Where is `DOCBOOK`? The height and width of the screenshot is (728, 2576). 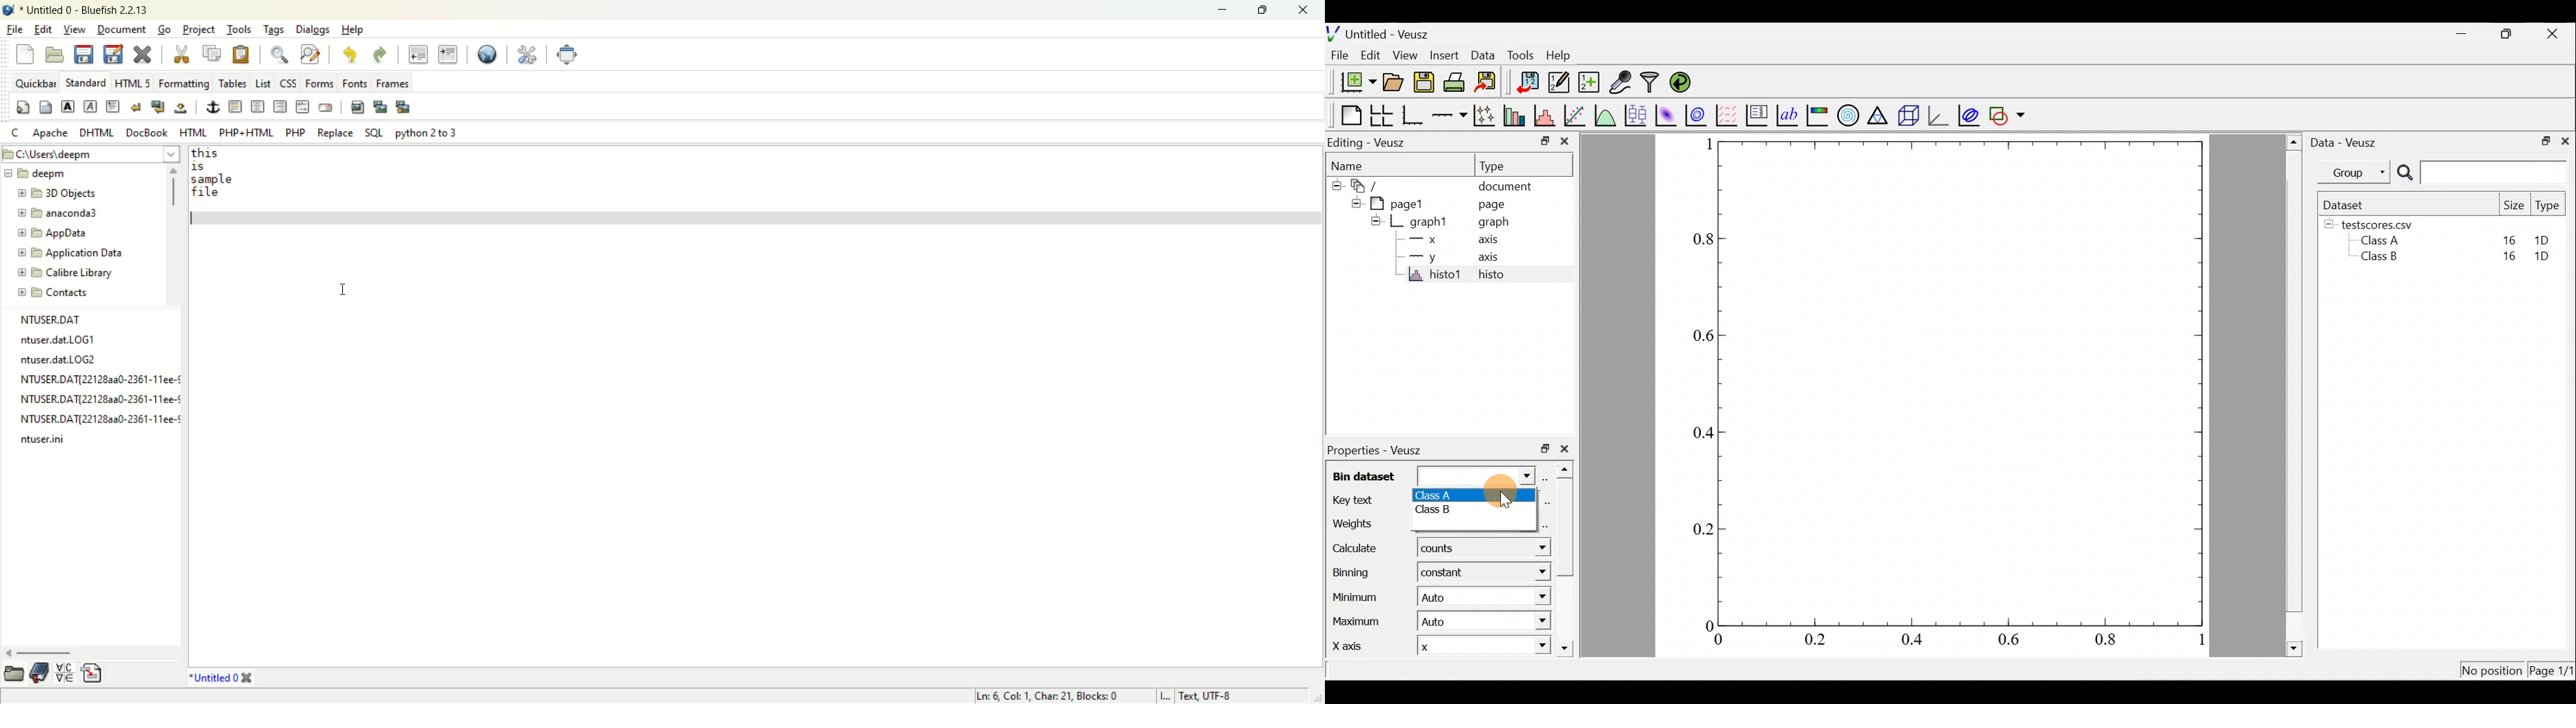
DOCBOOK is located at coordinates (148, 132).